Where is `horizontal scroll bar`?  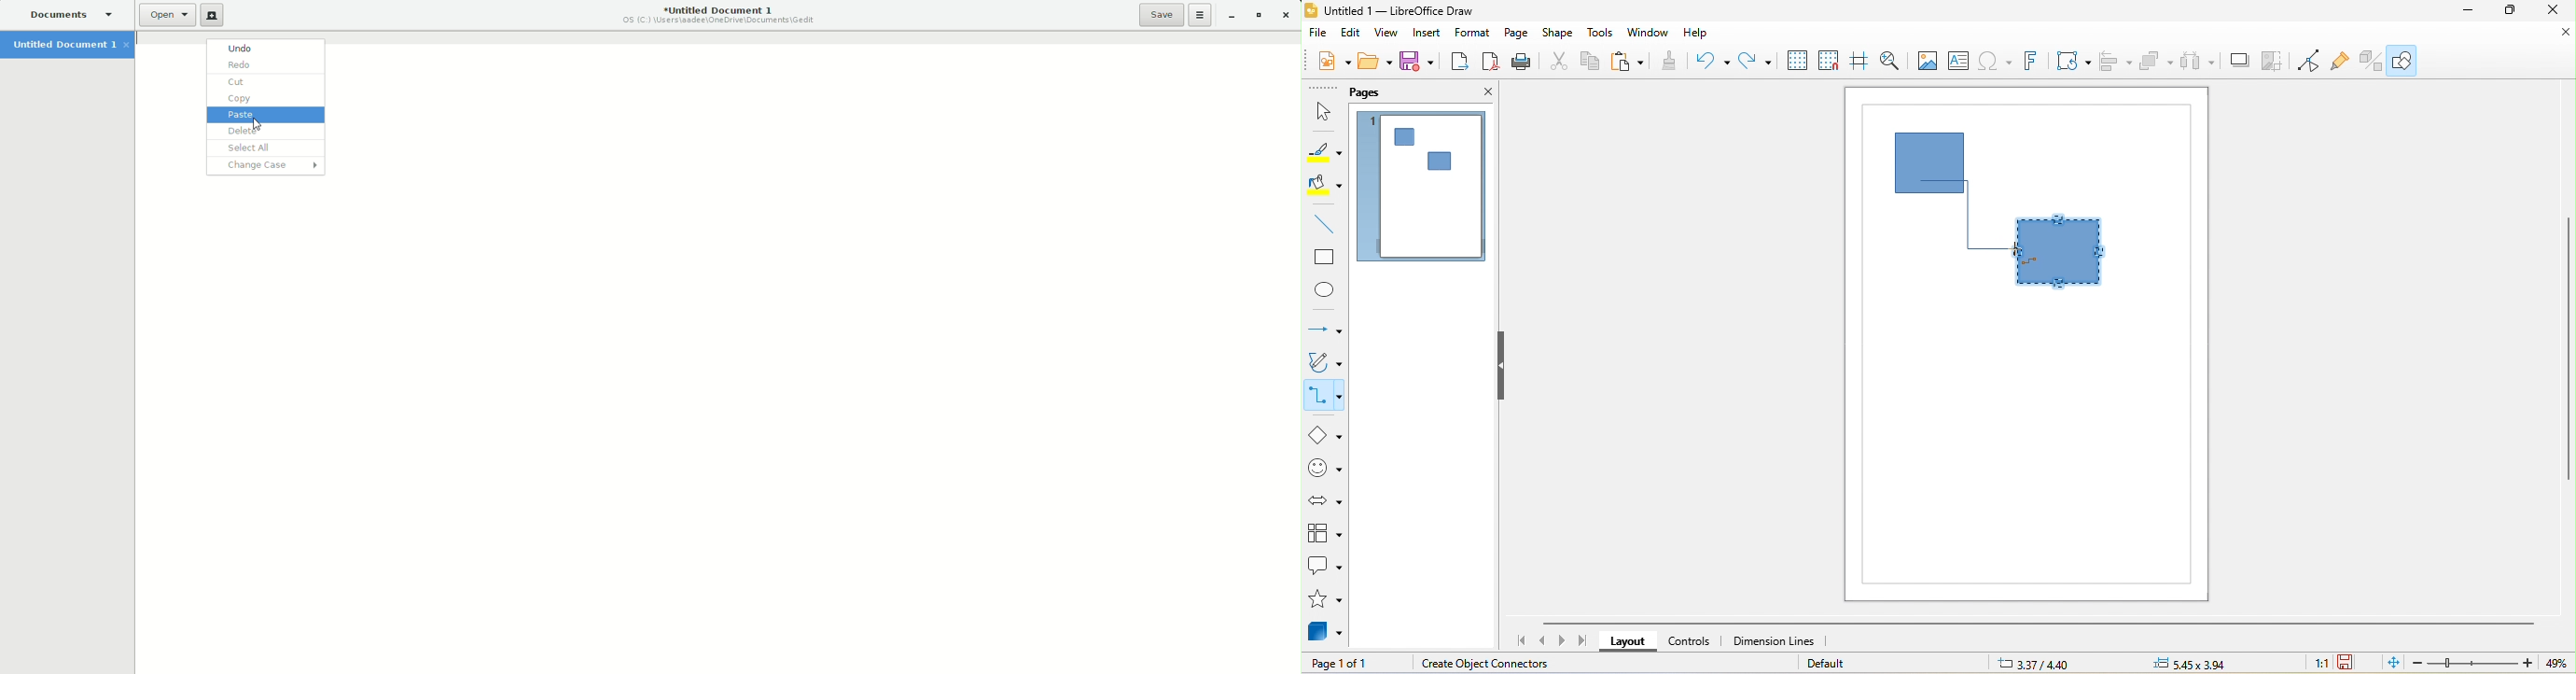 horizontal scroll bar is located at coordinates (2037, 625).